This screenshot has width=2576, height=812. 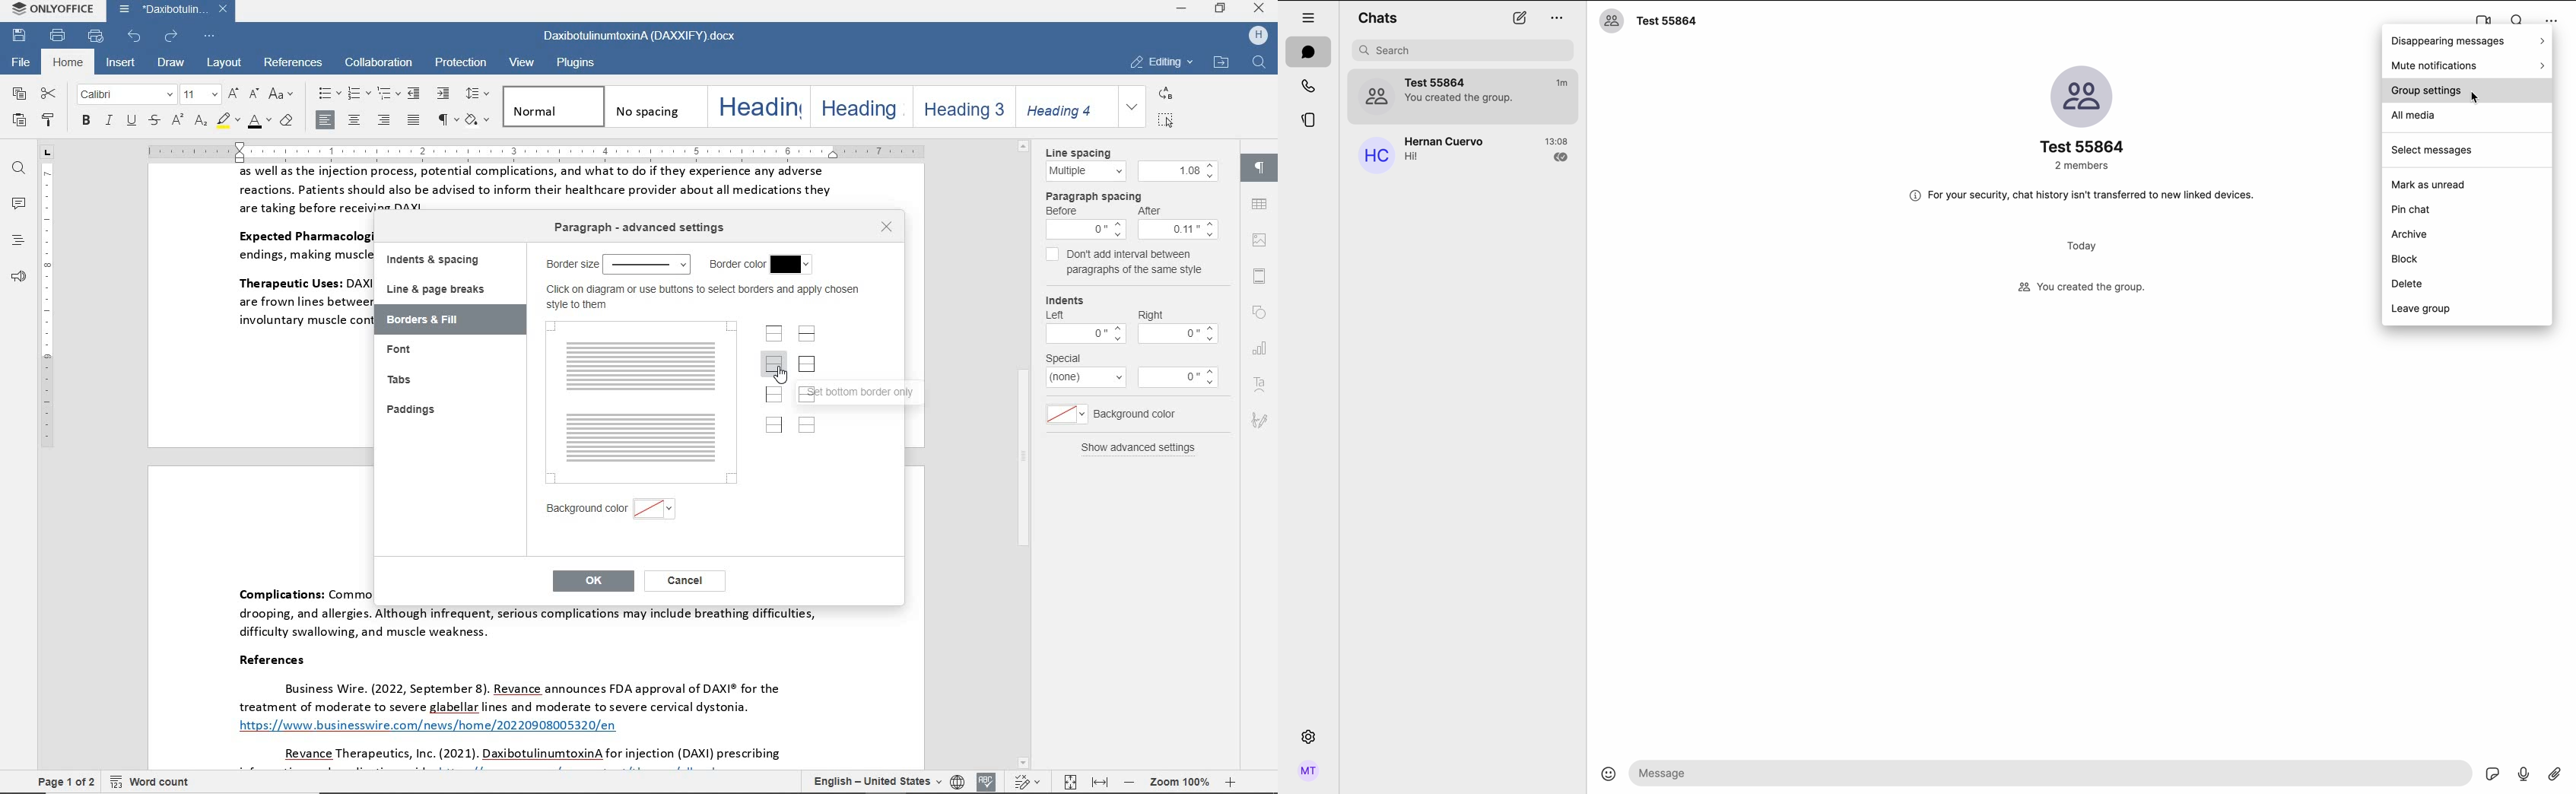 I want to click on editing, so click(x=1161, y=62).